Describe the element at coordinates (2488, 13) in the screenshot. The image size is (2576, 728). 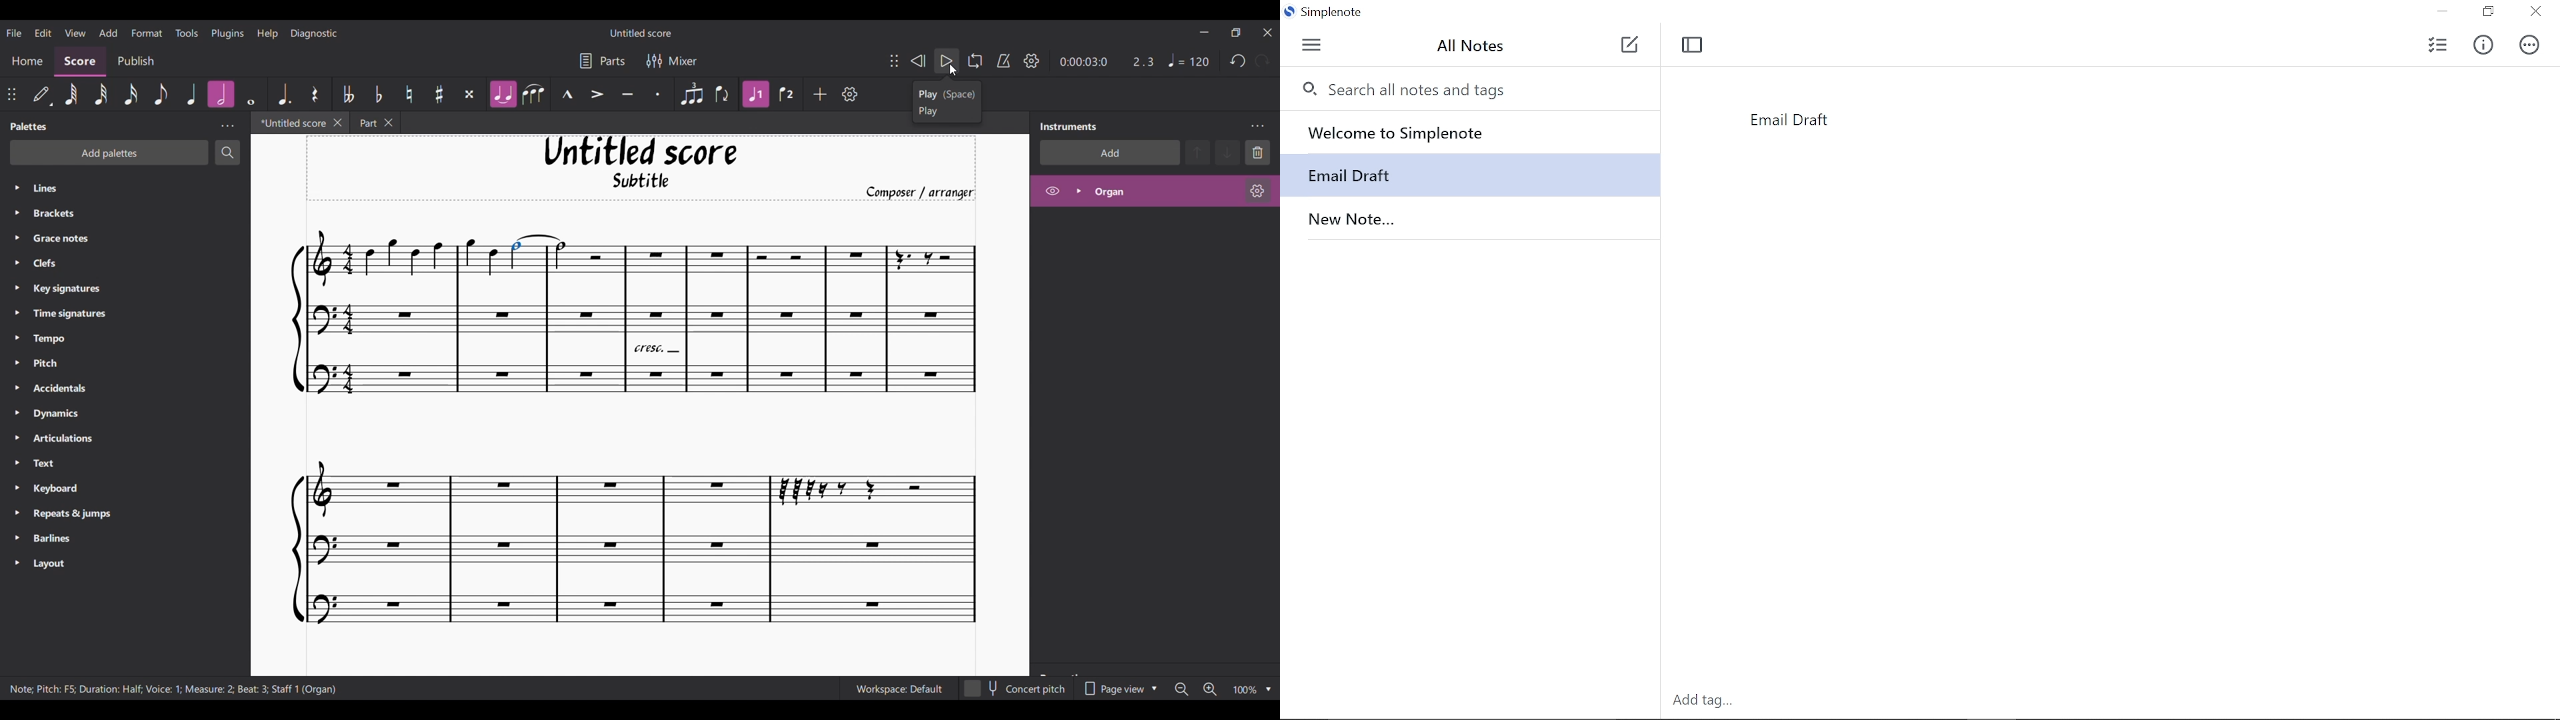
I see `Restore down` at that location.